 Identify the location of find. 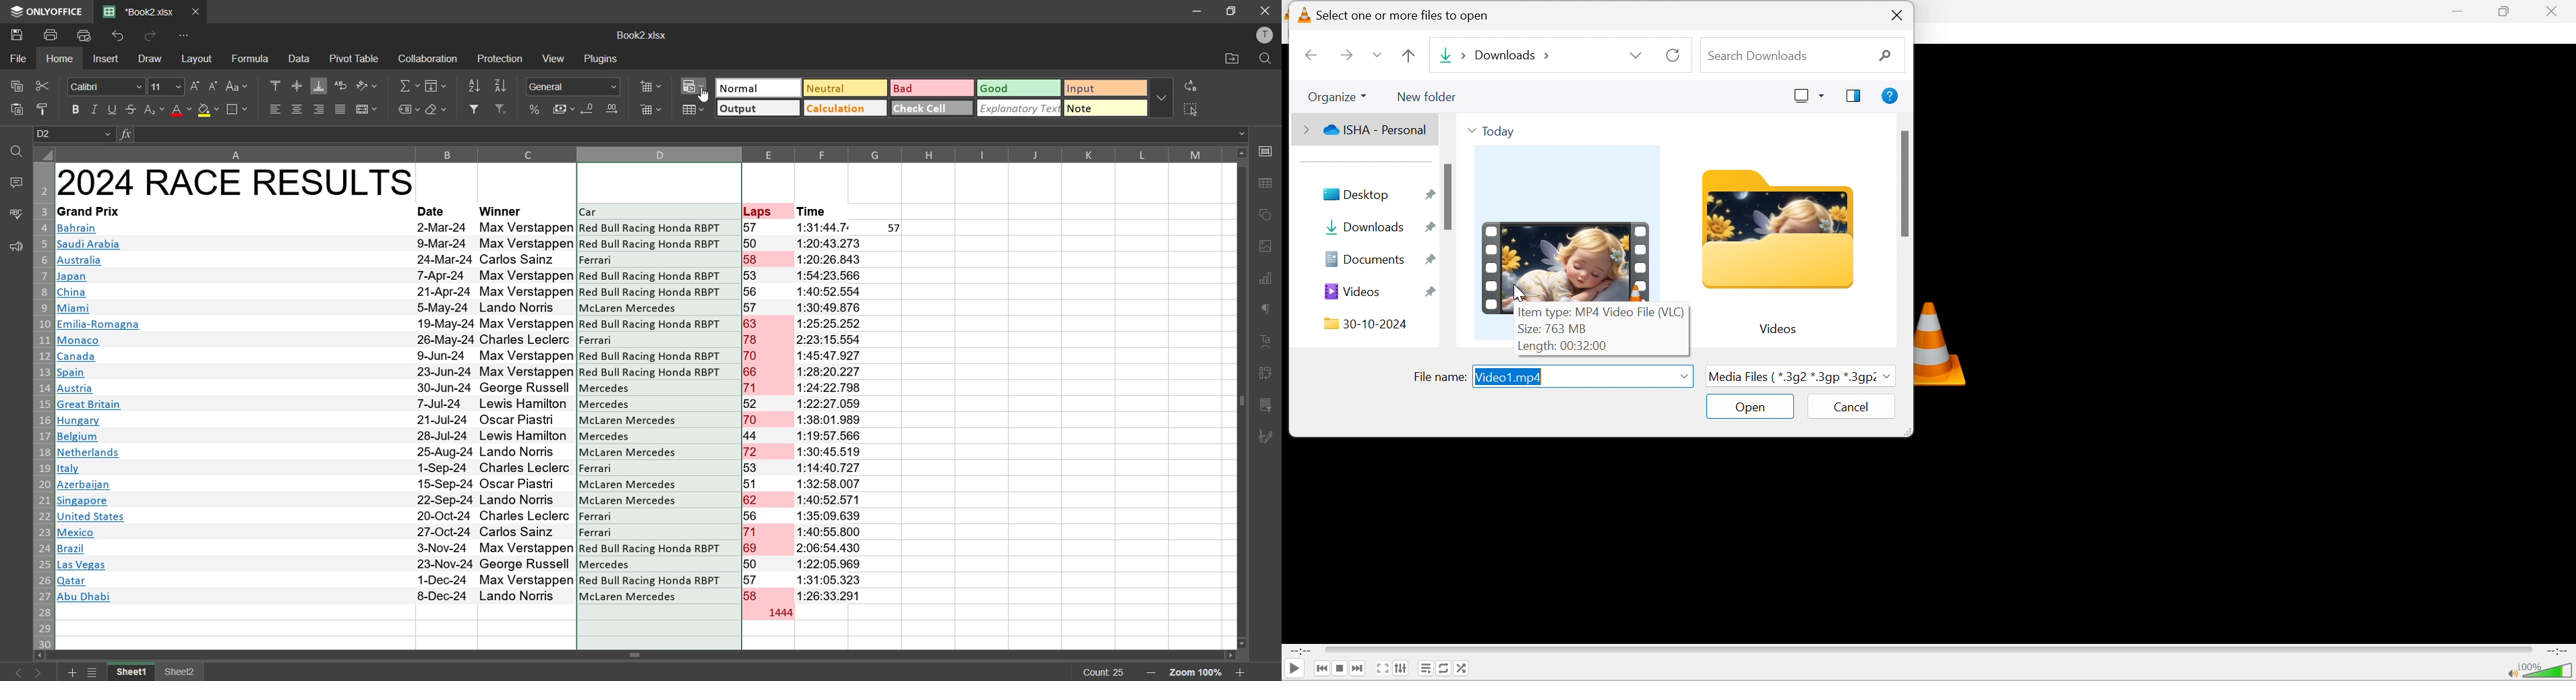
(1265, 59).